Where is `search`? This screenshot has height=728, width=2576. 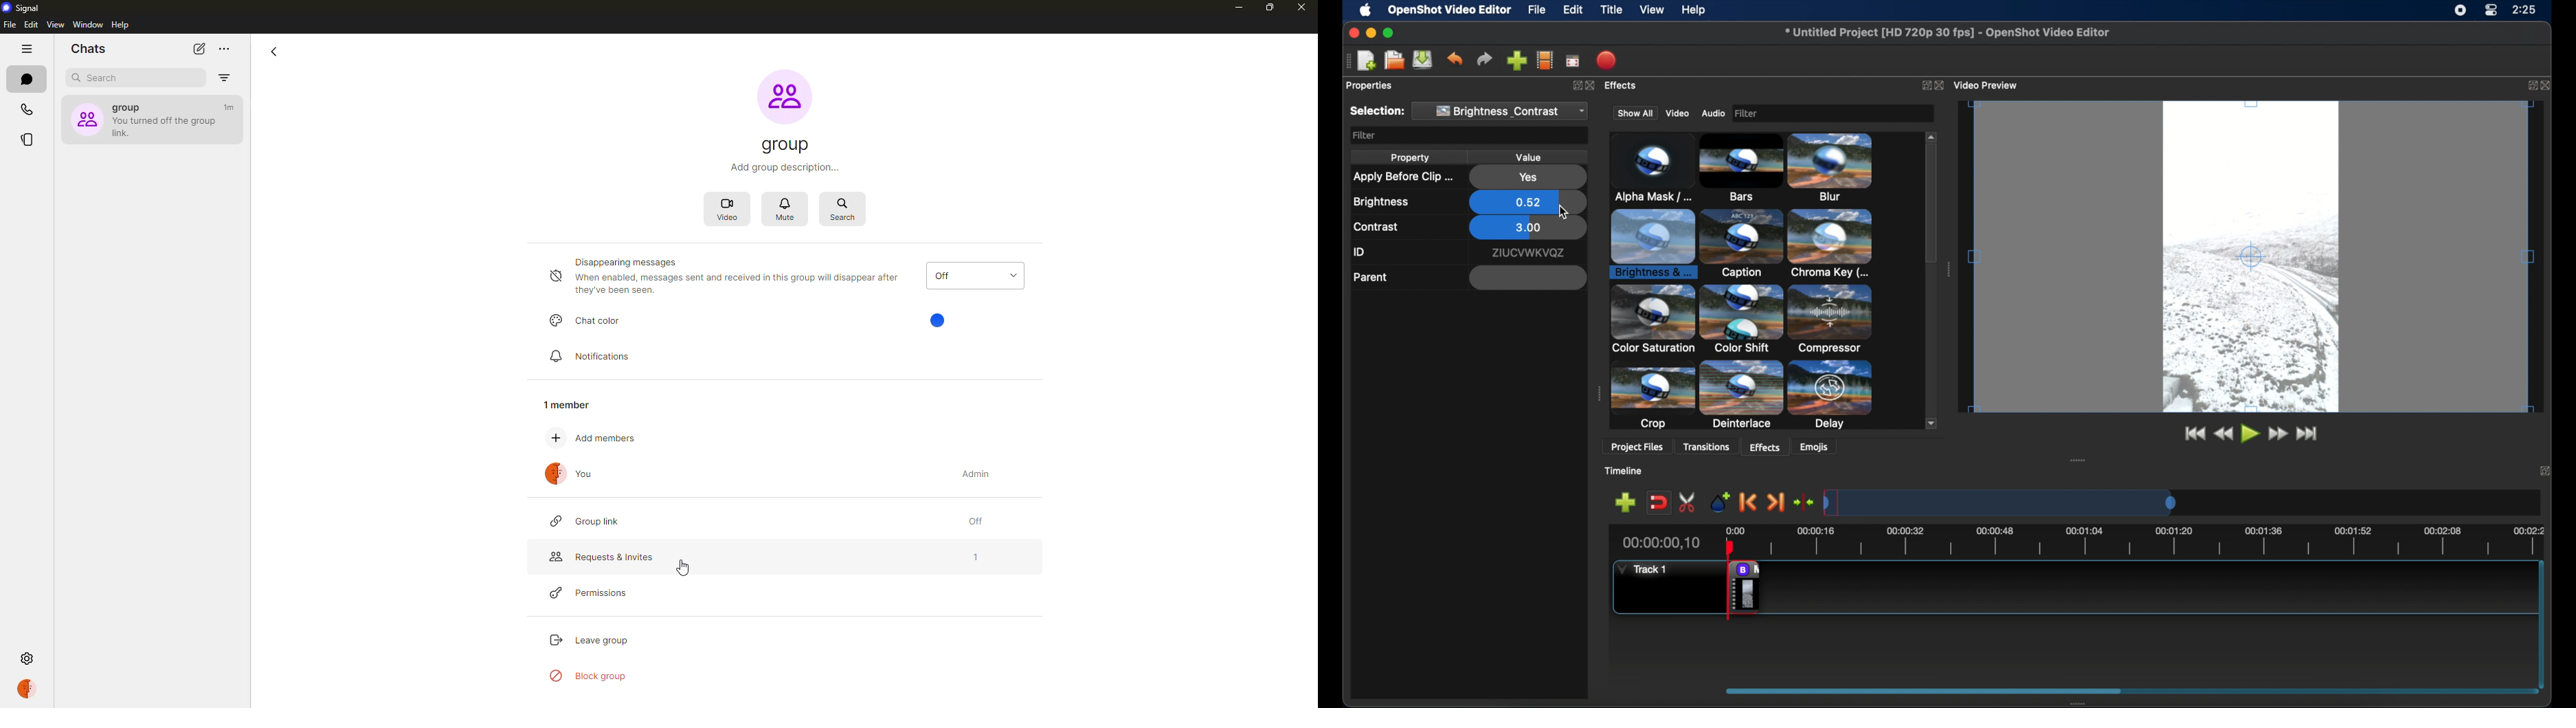
search is located at coordinates (106, 78).